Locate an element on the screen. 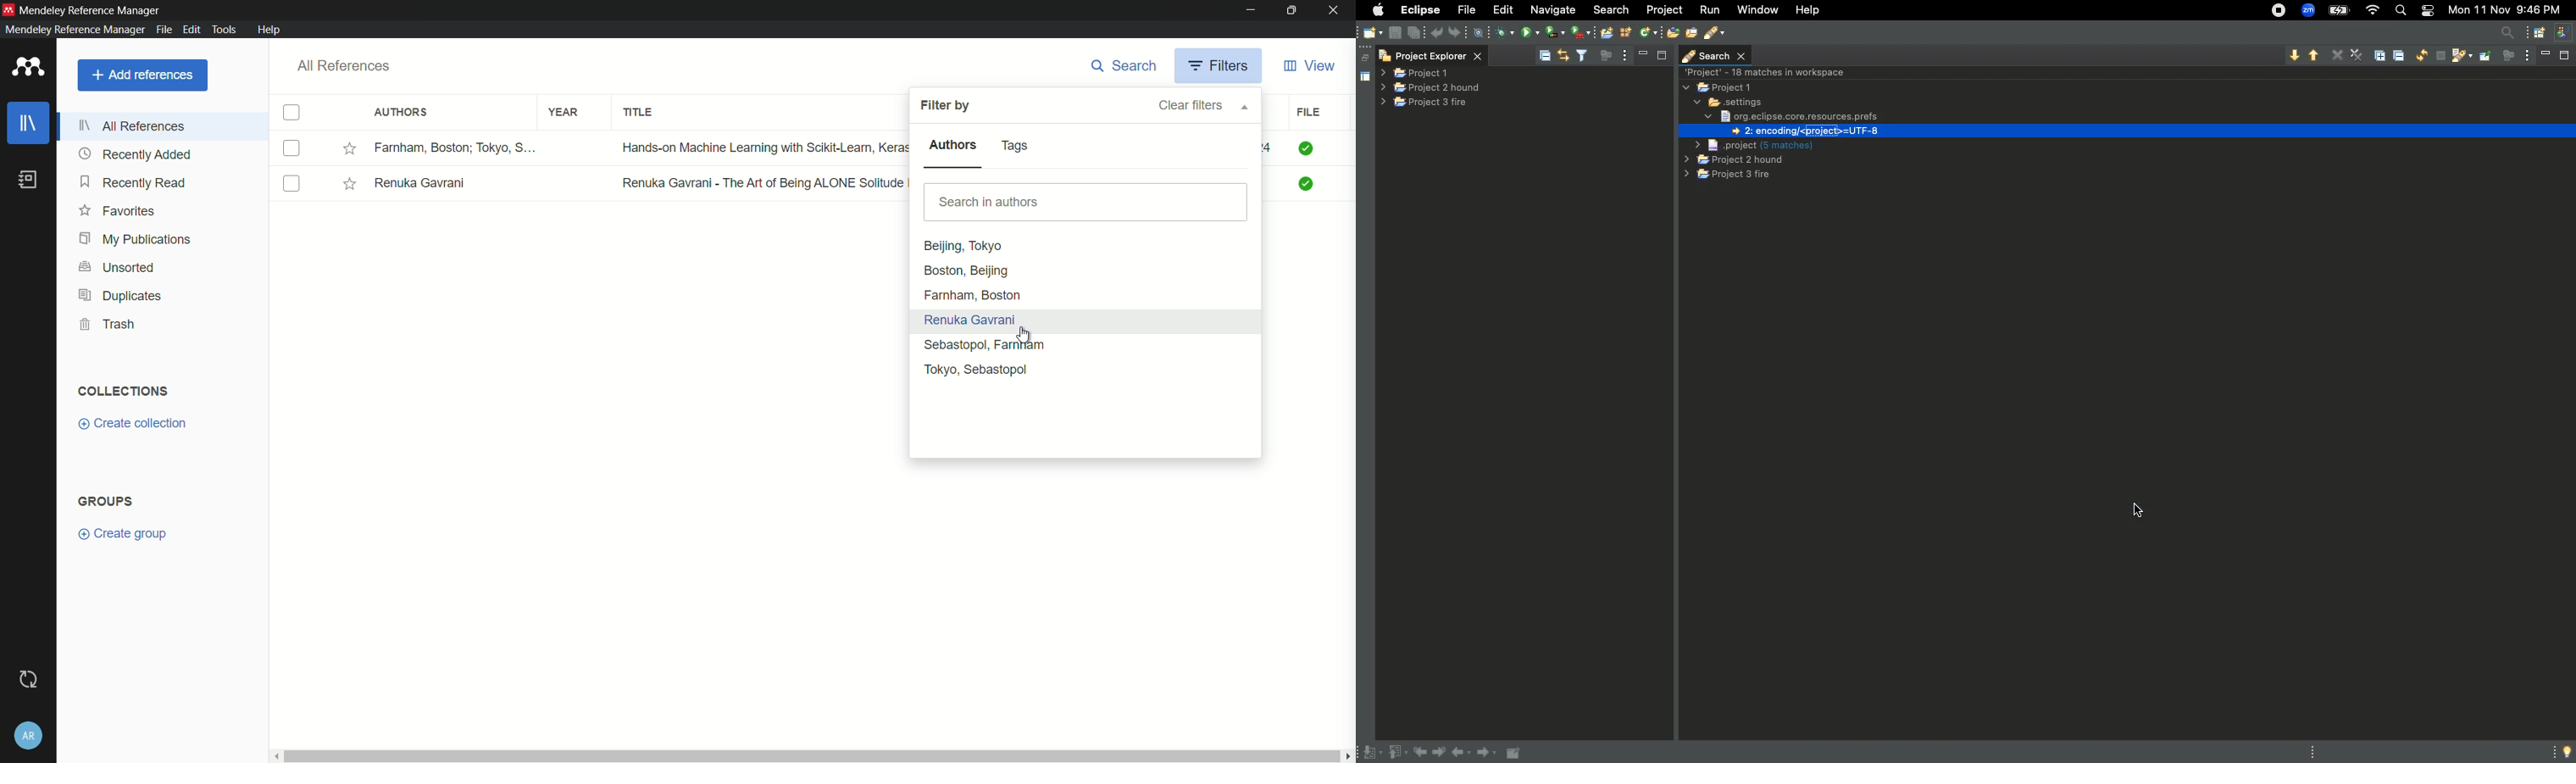 This screenshot has height=784, width=2576. link with editor is located at coordinates (1565, 54).